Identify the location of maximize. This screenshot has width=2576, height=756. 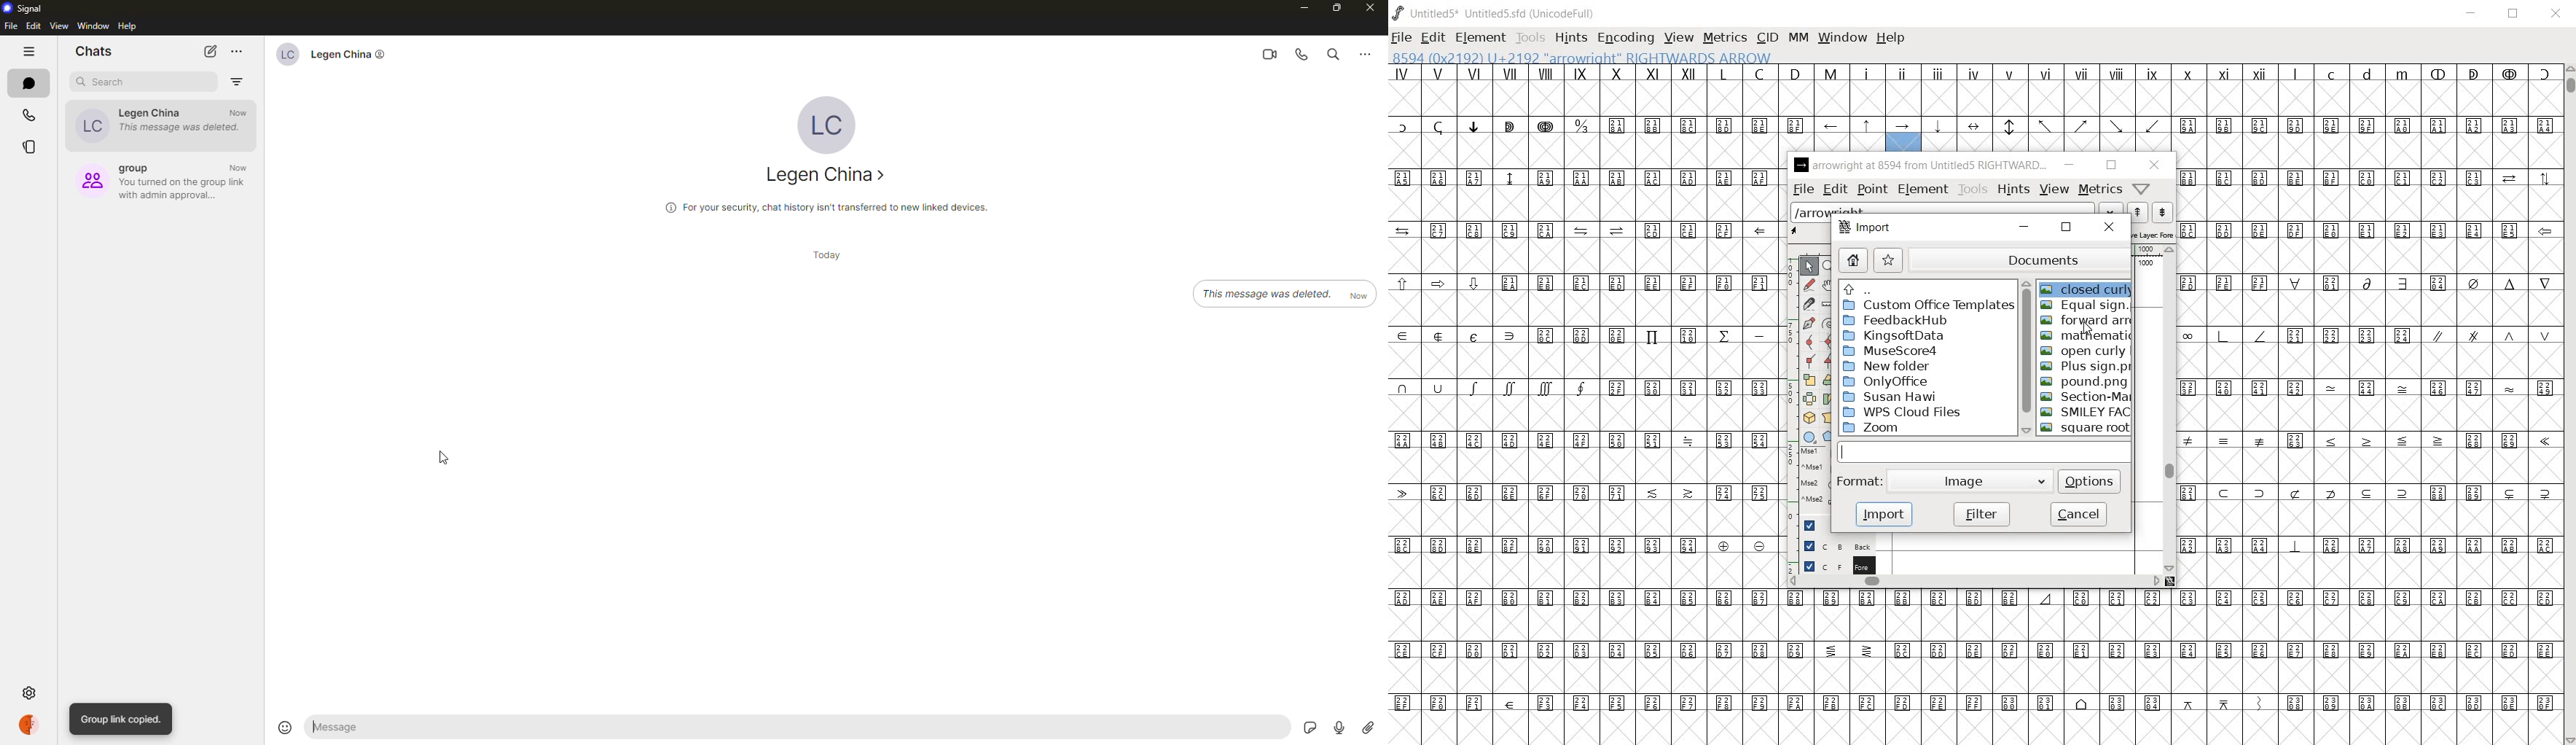
(1338, 9).